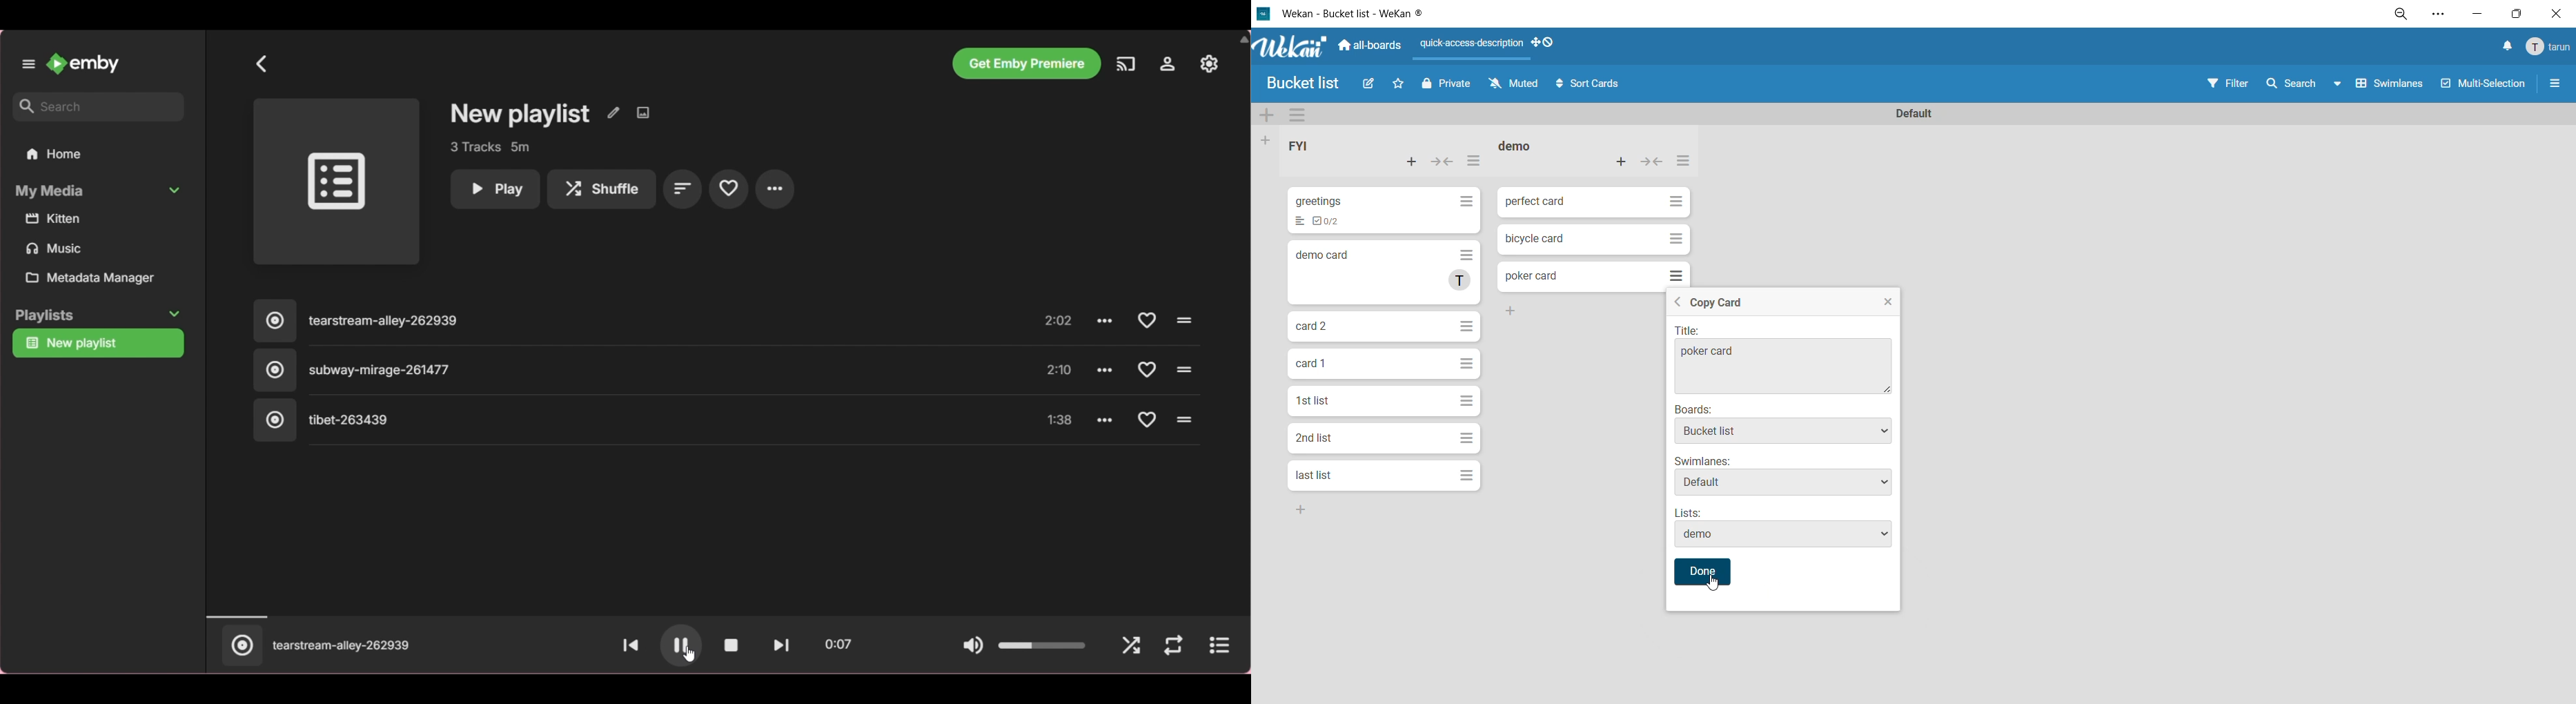  Describe the element at coordinates (1210, 63) in the screenshot. I see `Manage Emby server` at that location.